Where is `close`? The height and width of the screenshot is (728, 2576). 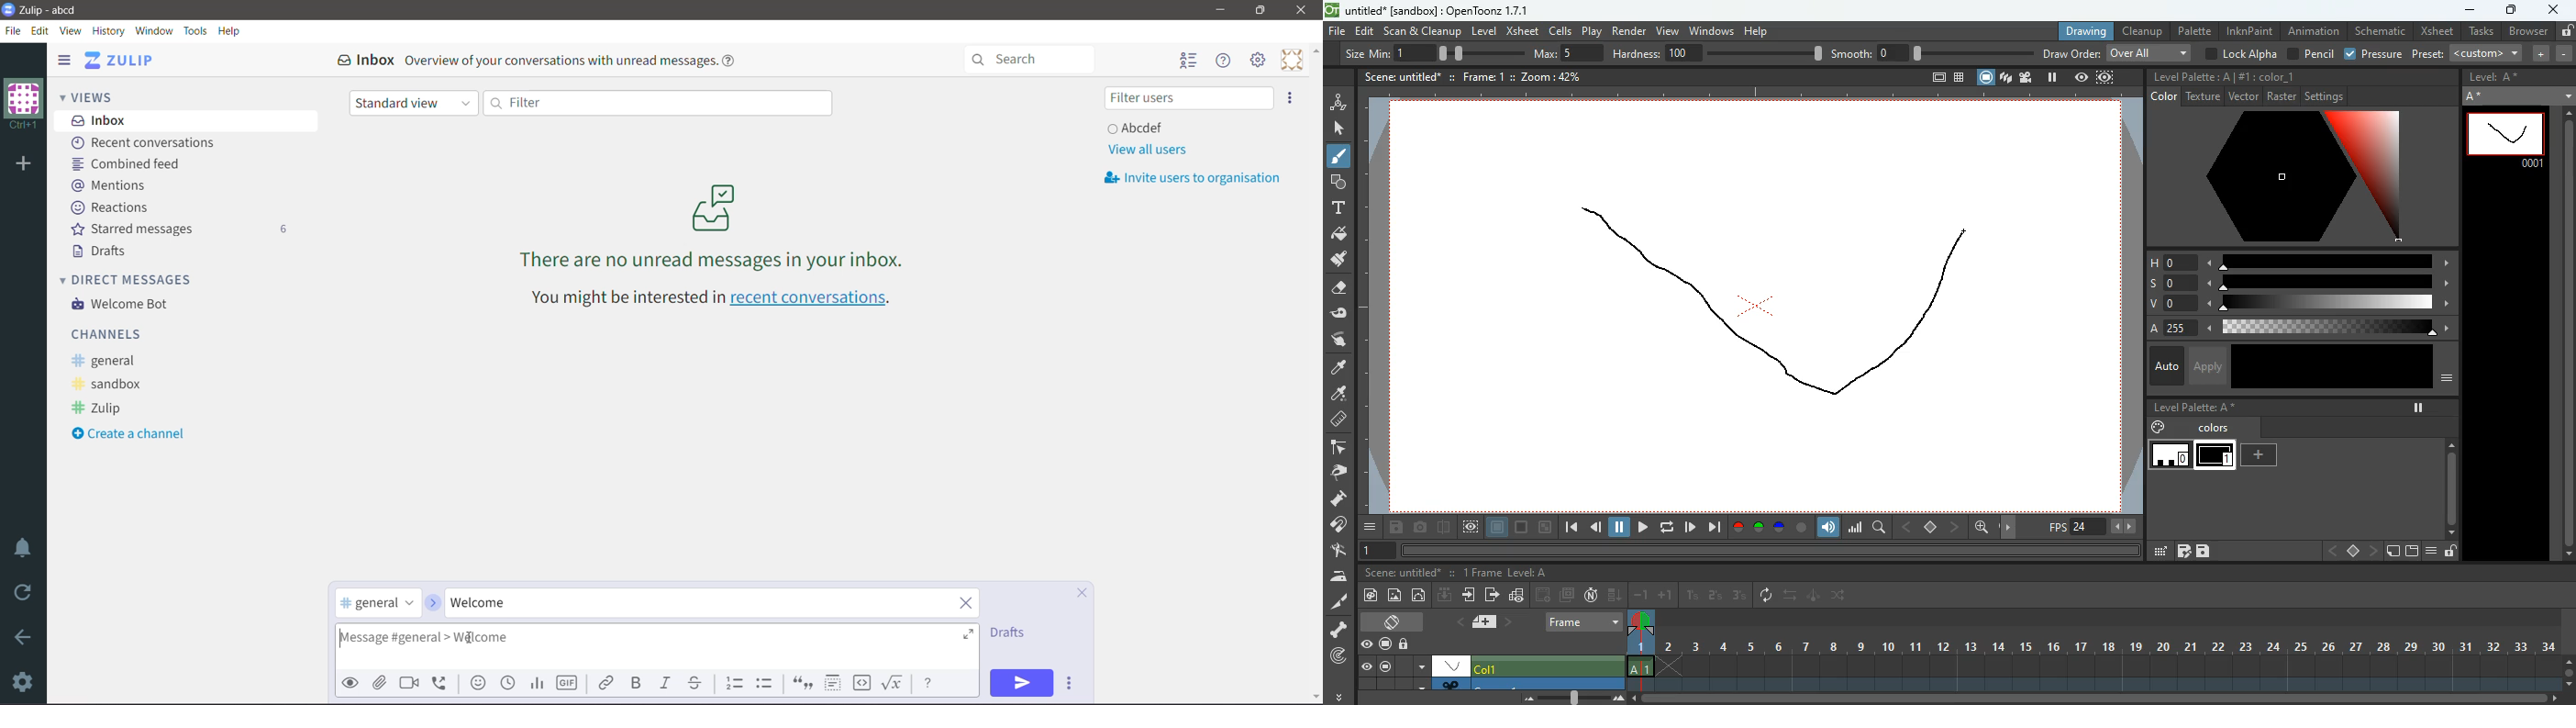 close is located at coordinates (2554, 8).